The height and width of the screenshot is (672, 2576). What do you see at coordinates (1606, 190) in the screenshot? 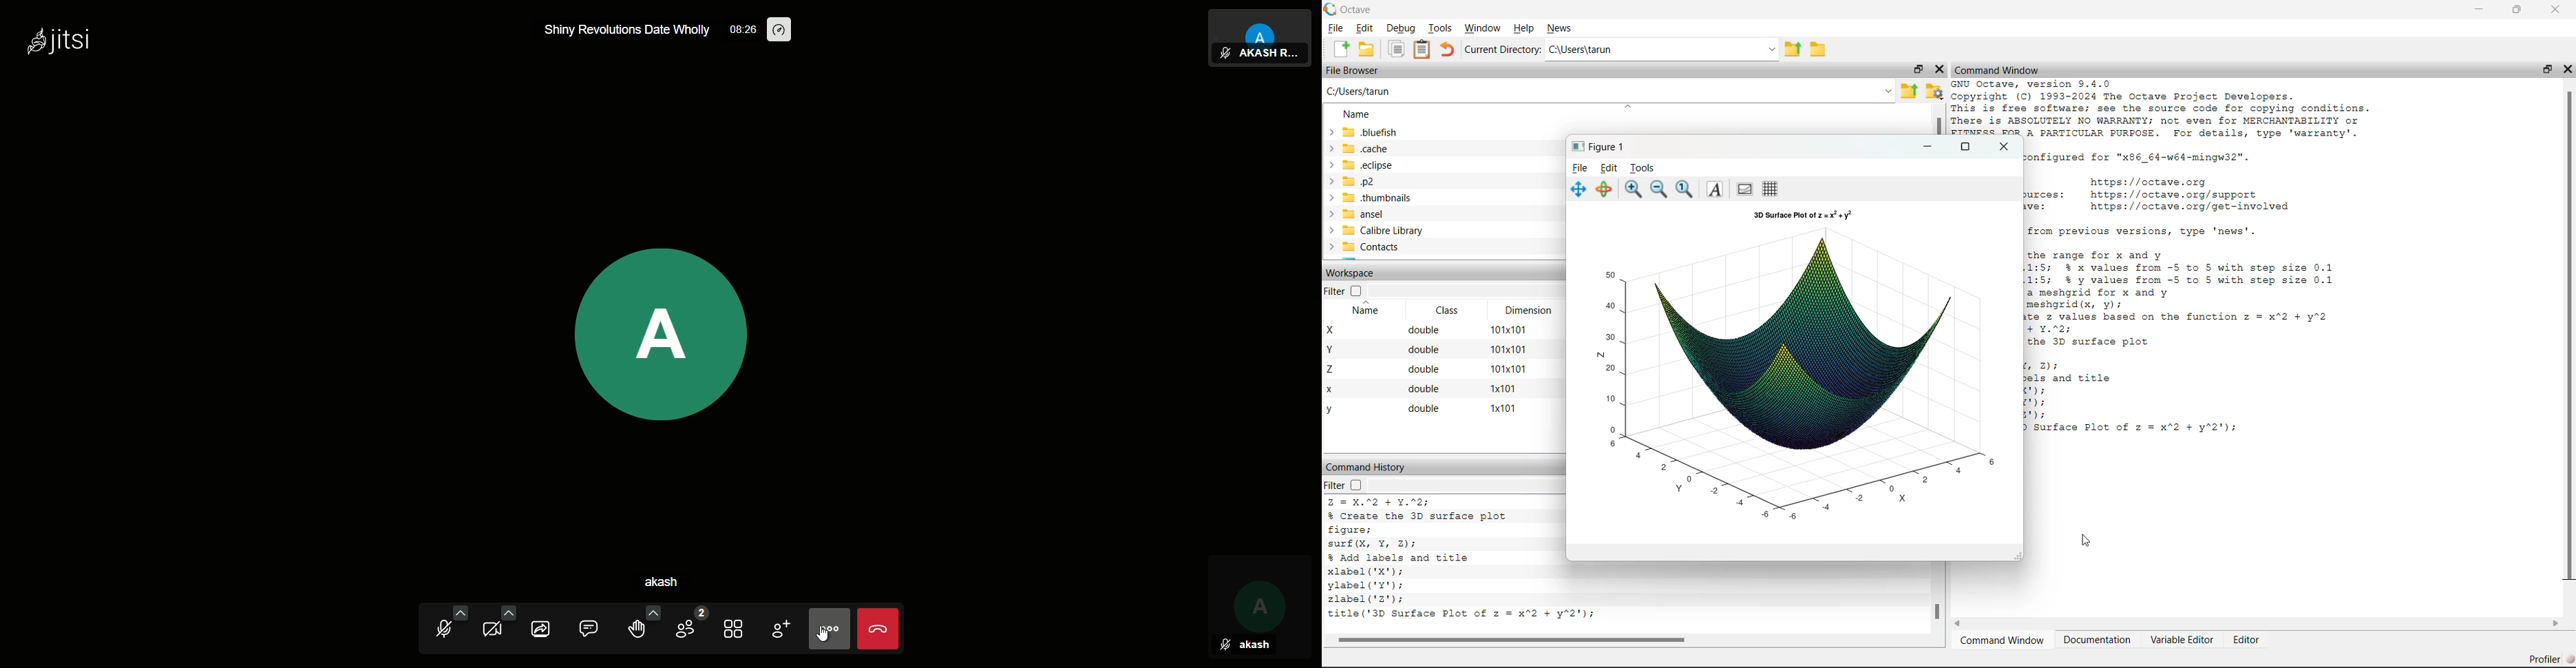
I see `Rotate 3d` at bounding box center [1606, 190].